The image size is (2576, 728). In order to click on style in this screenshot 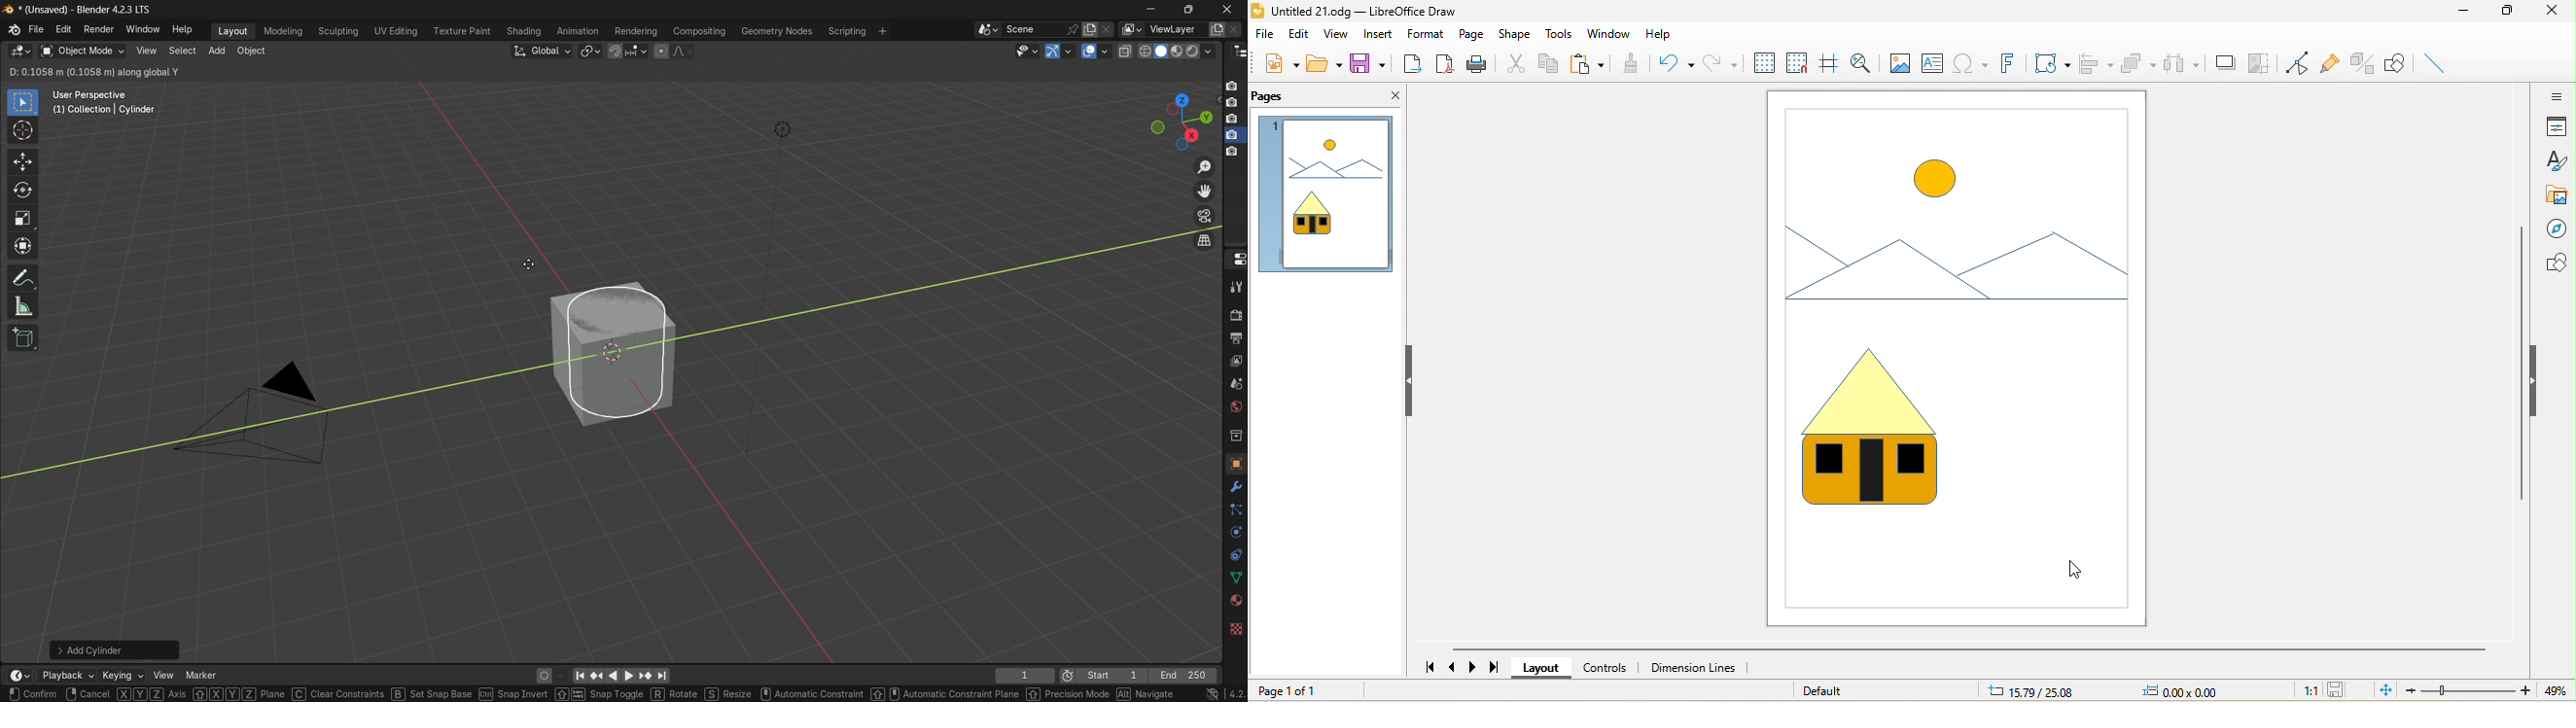, I will do `click(2558, 160)`.